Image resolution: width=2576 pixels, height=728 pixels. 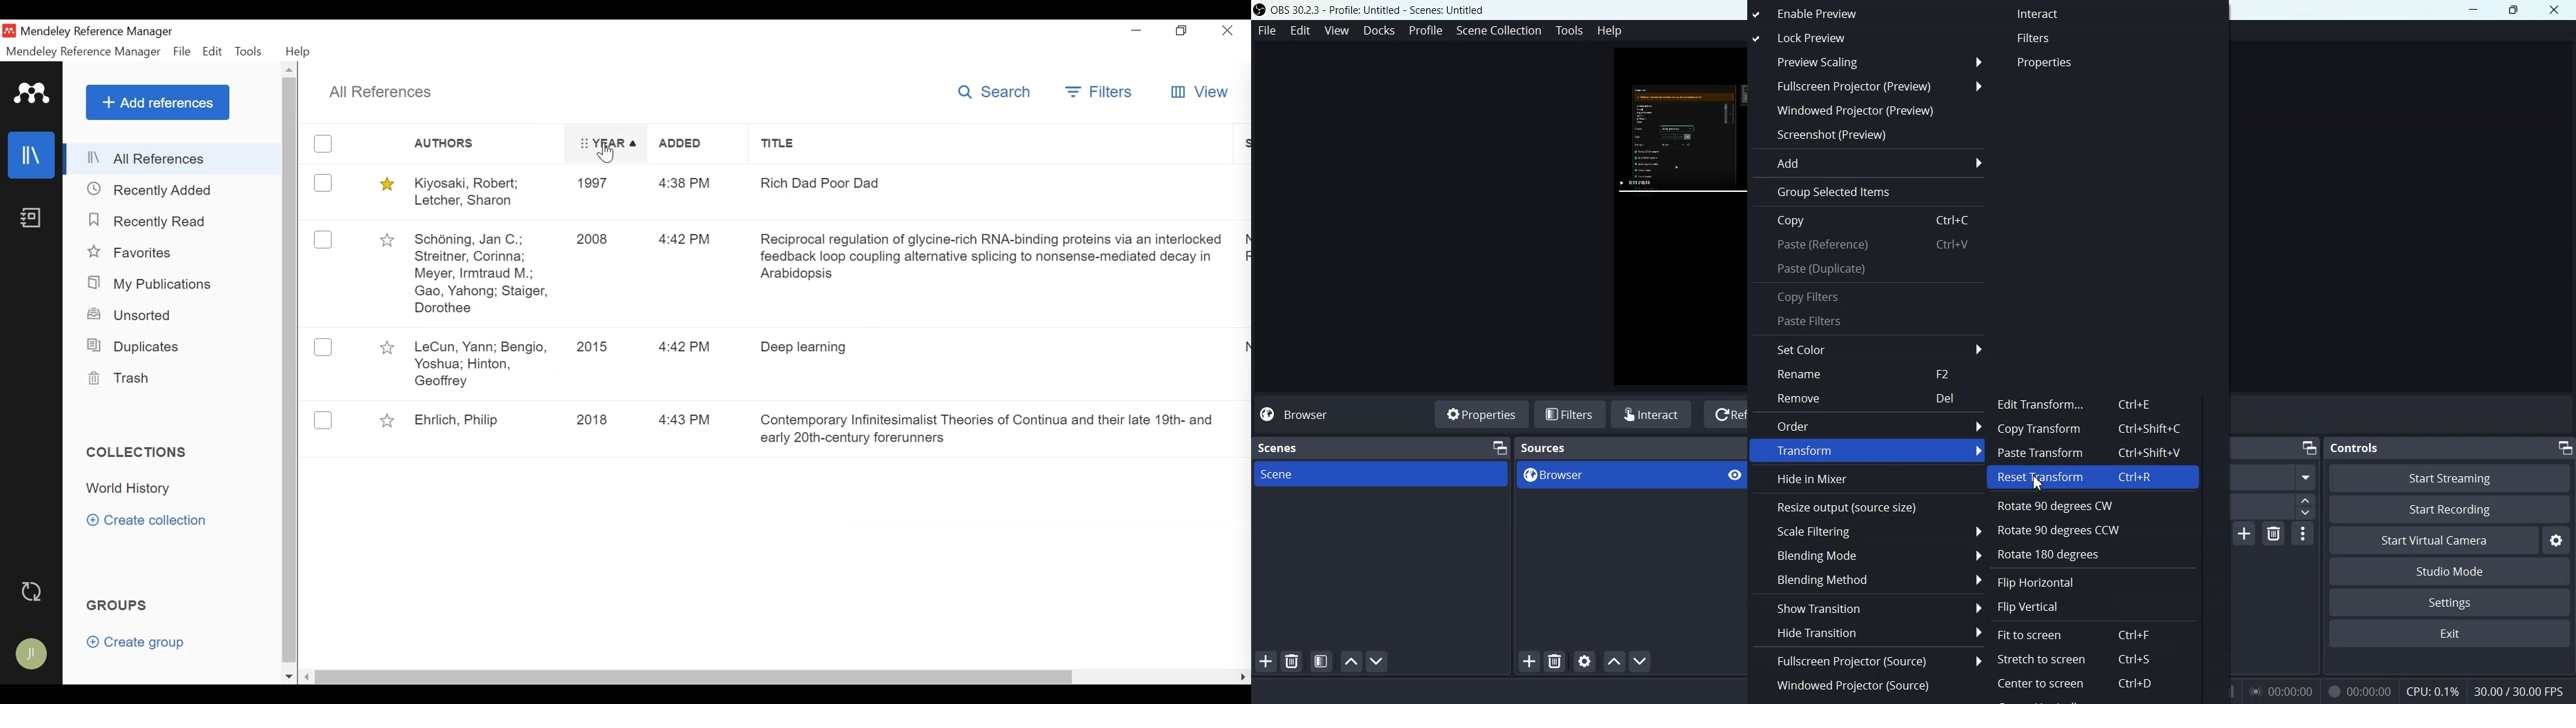 What do you see at coordinates (211, 51) in the screenshot?
I see `Edit` at bounding box center [211, 51].